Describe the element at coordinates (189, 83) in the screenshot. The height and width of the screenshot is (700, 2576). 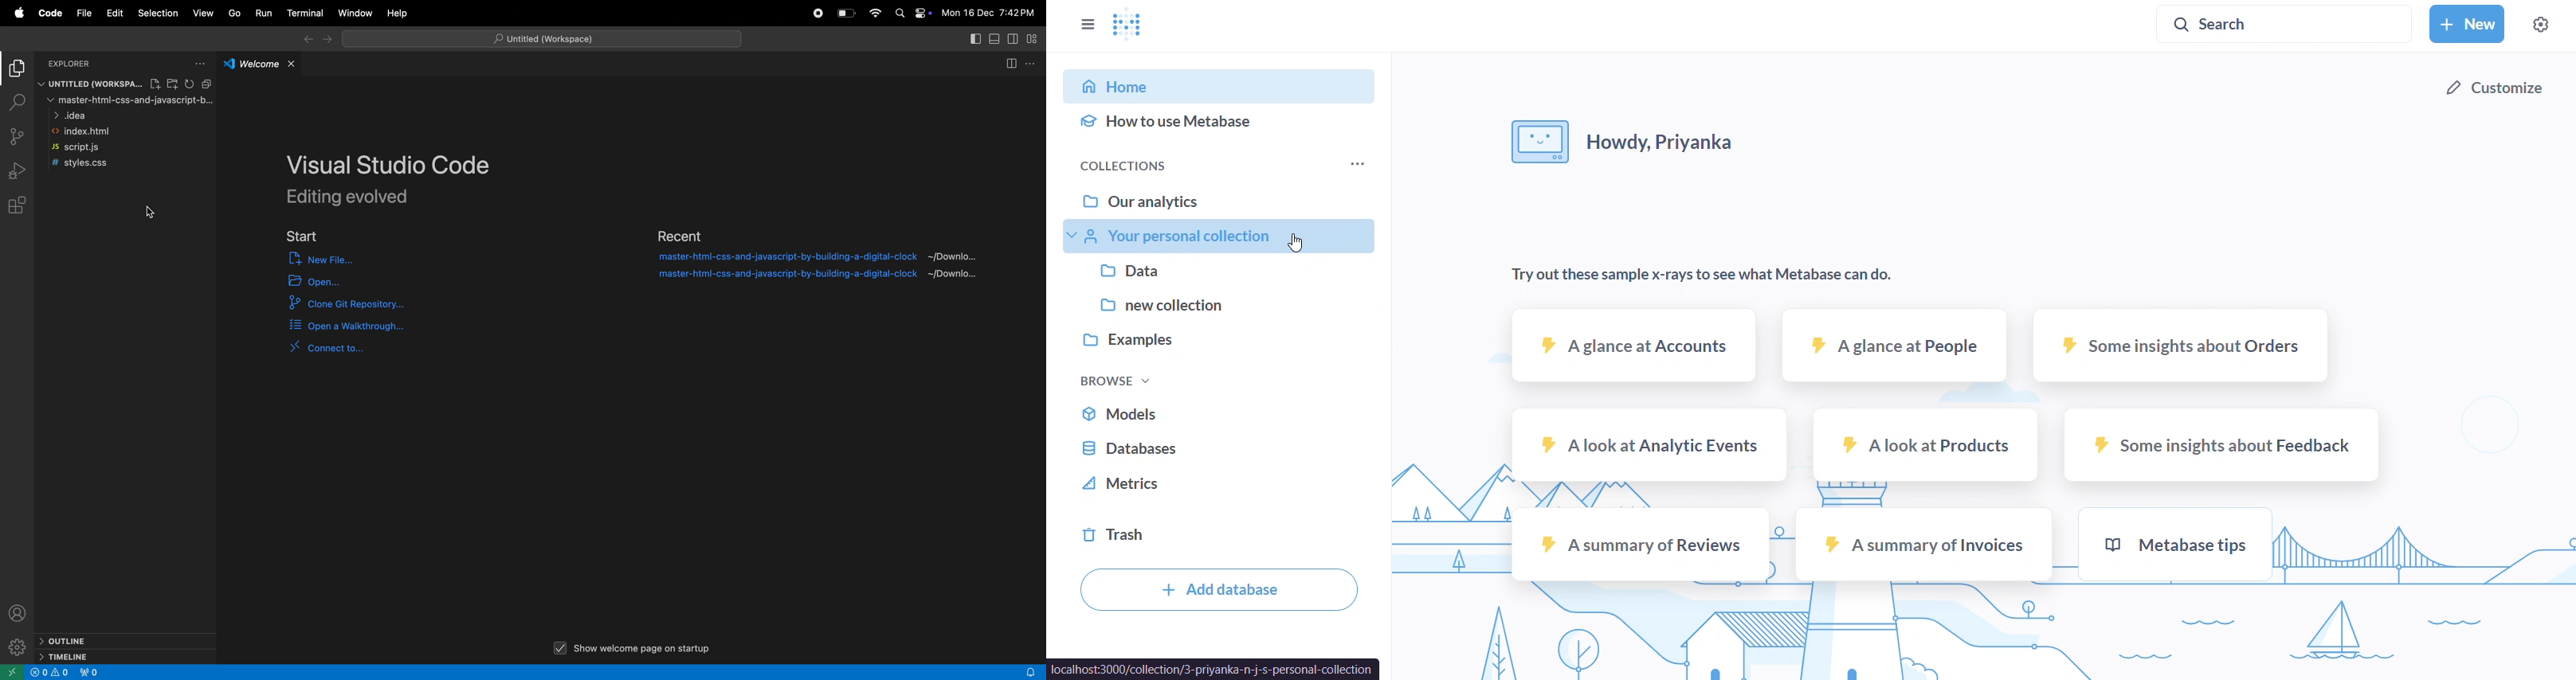
I see `refresh` at that location.